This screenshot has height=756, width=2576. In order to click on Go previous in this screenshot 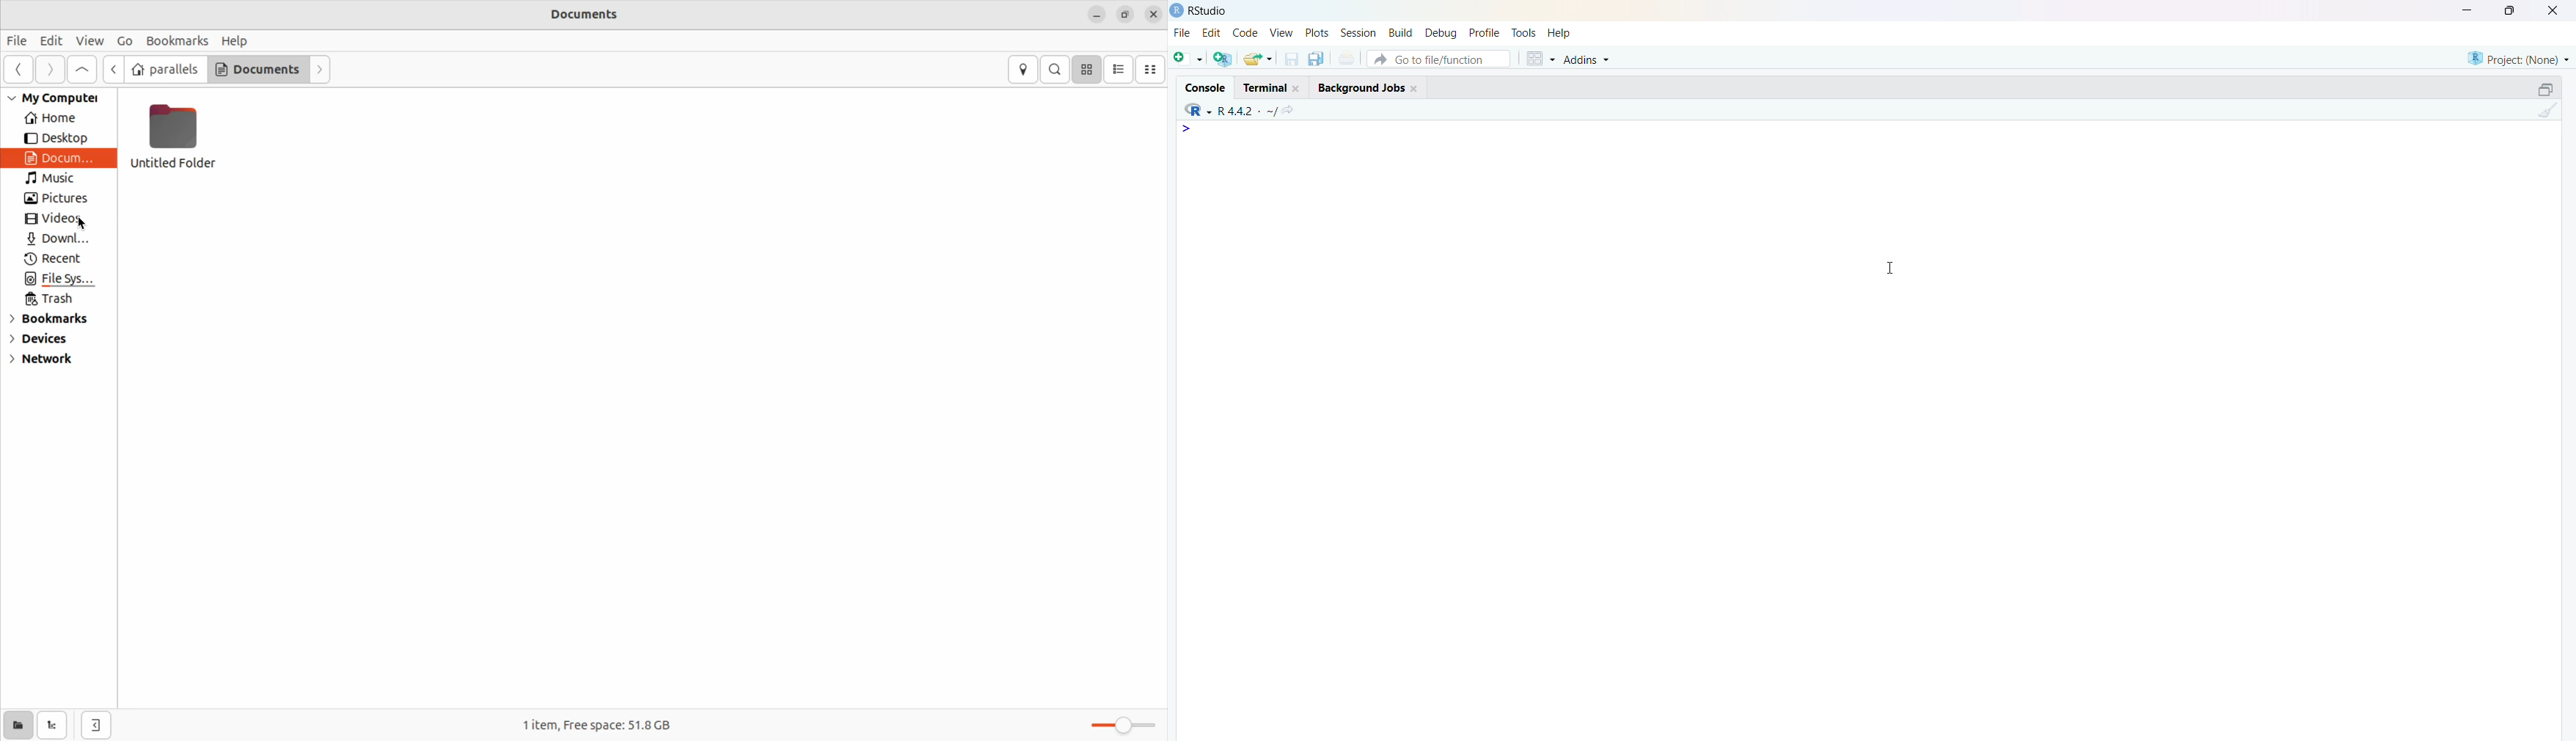, I will do `click(19, 69)`.